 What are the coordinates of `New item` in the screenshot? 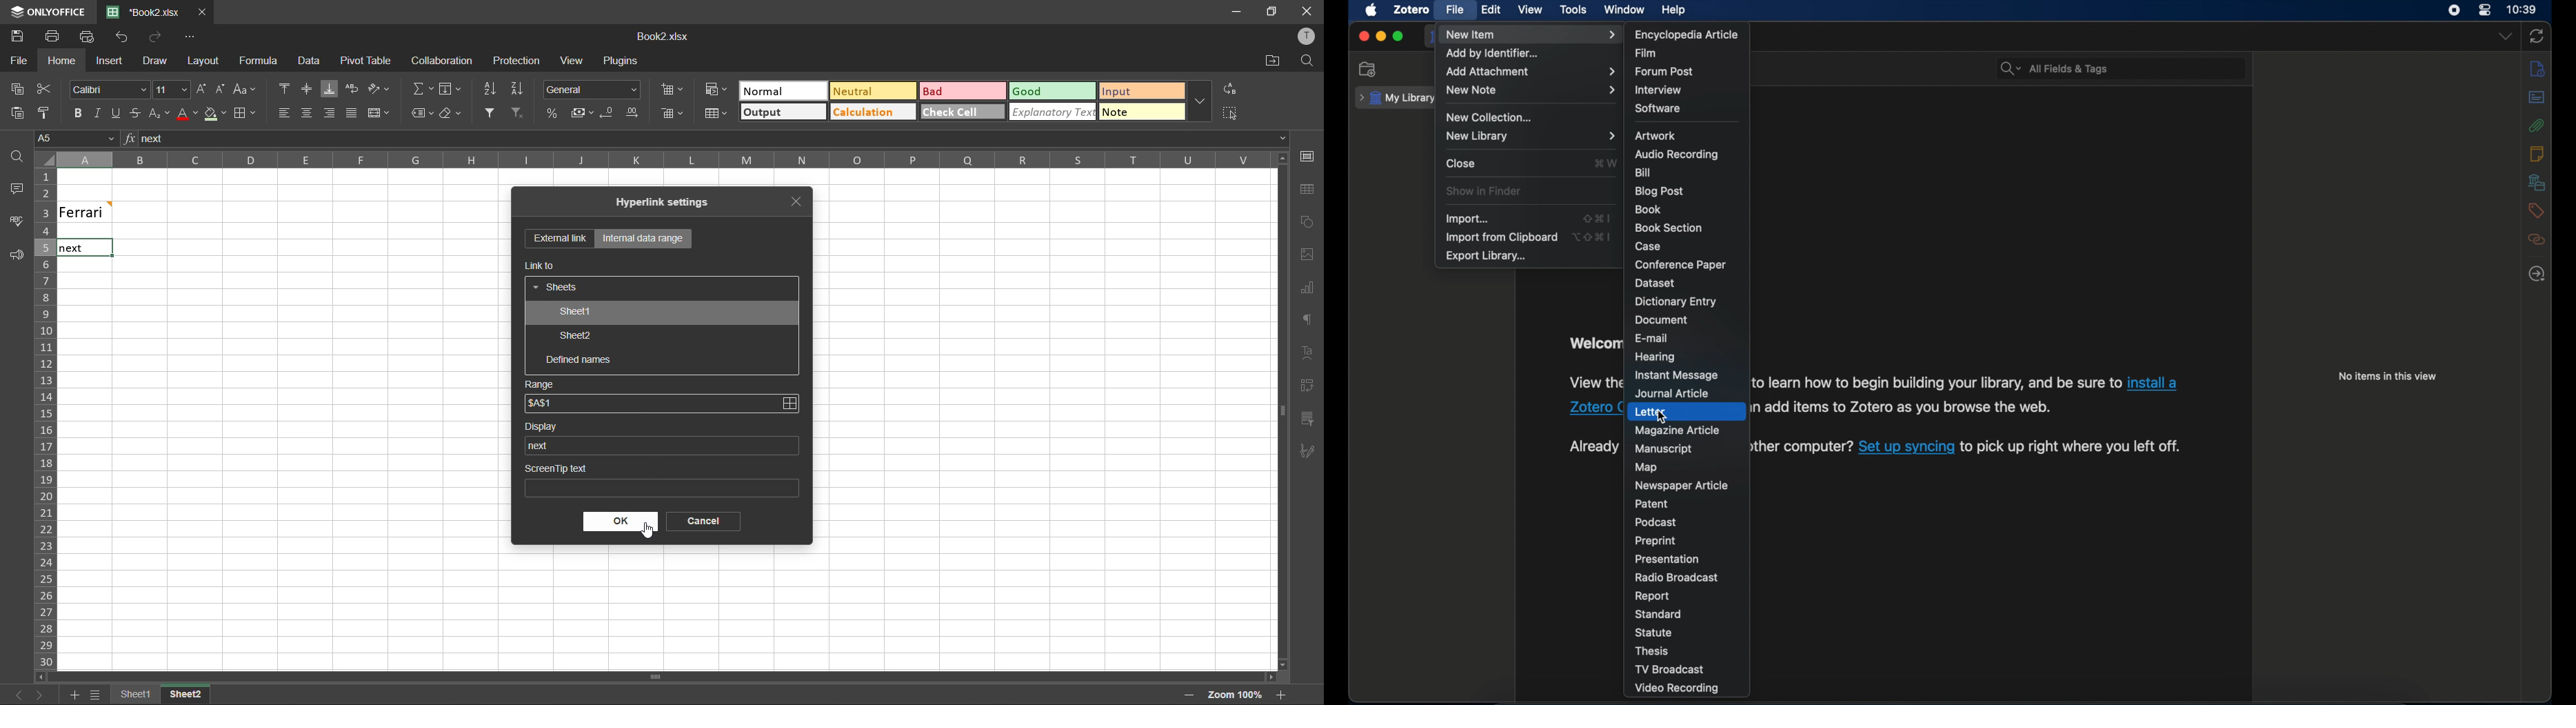 It's located at (1530, 35).